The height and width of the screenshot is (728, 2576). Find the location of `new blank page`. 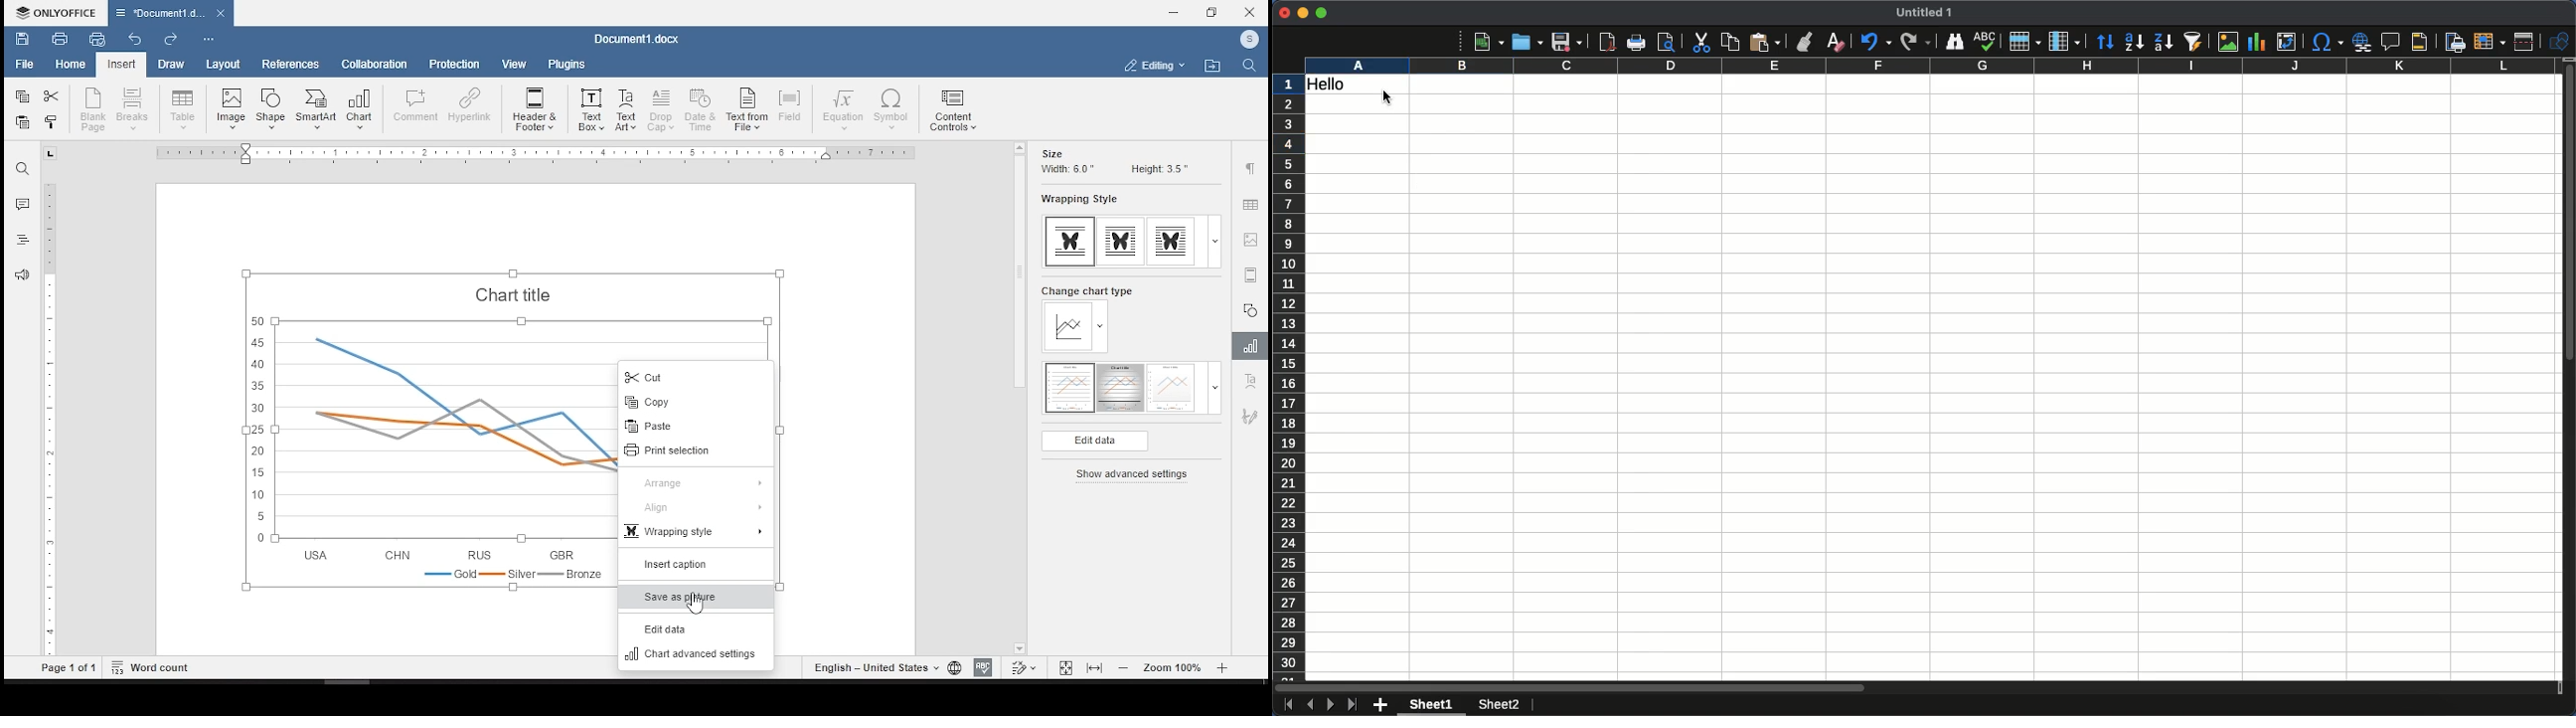

new blank page is located at coordinates (94, 109).